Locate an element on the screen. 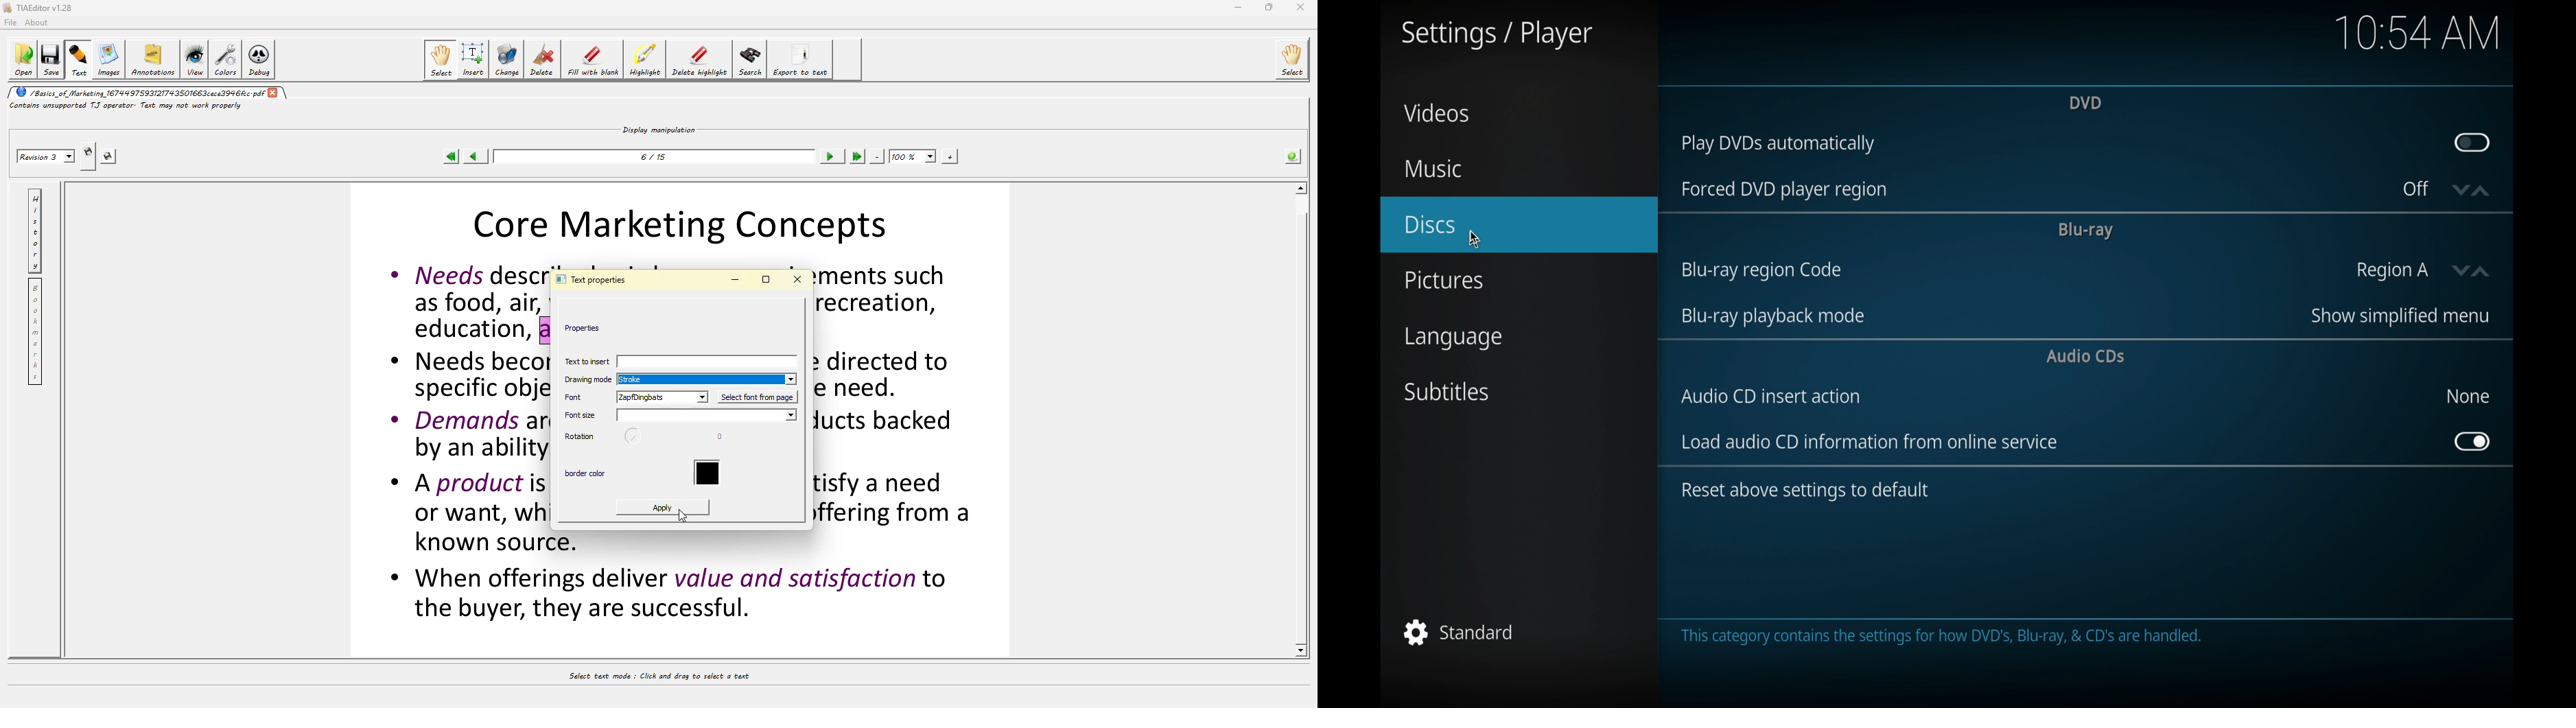 The image size is (2576, 728). language is located at coordinates (1455, 340).